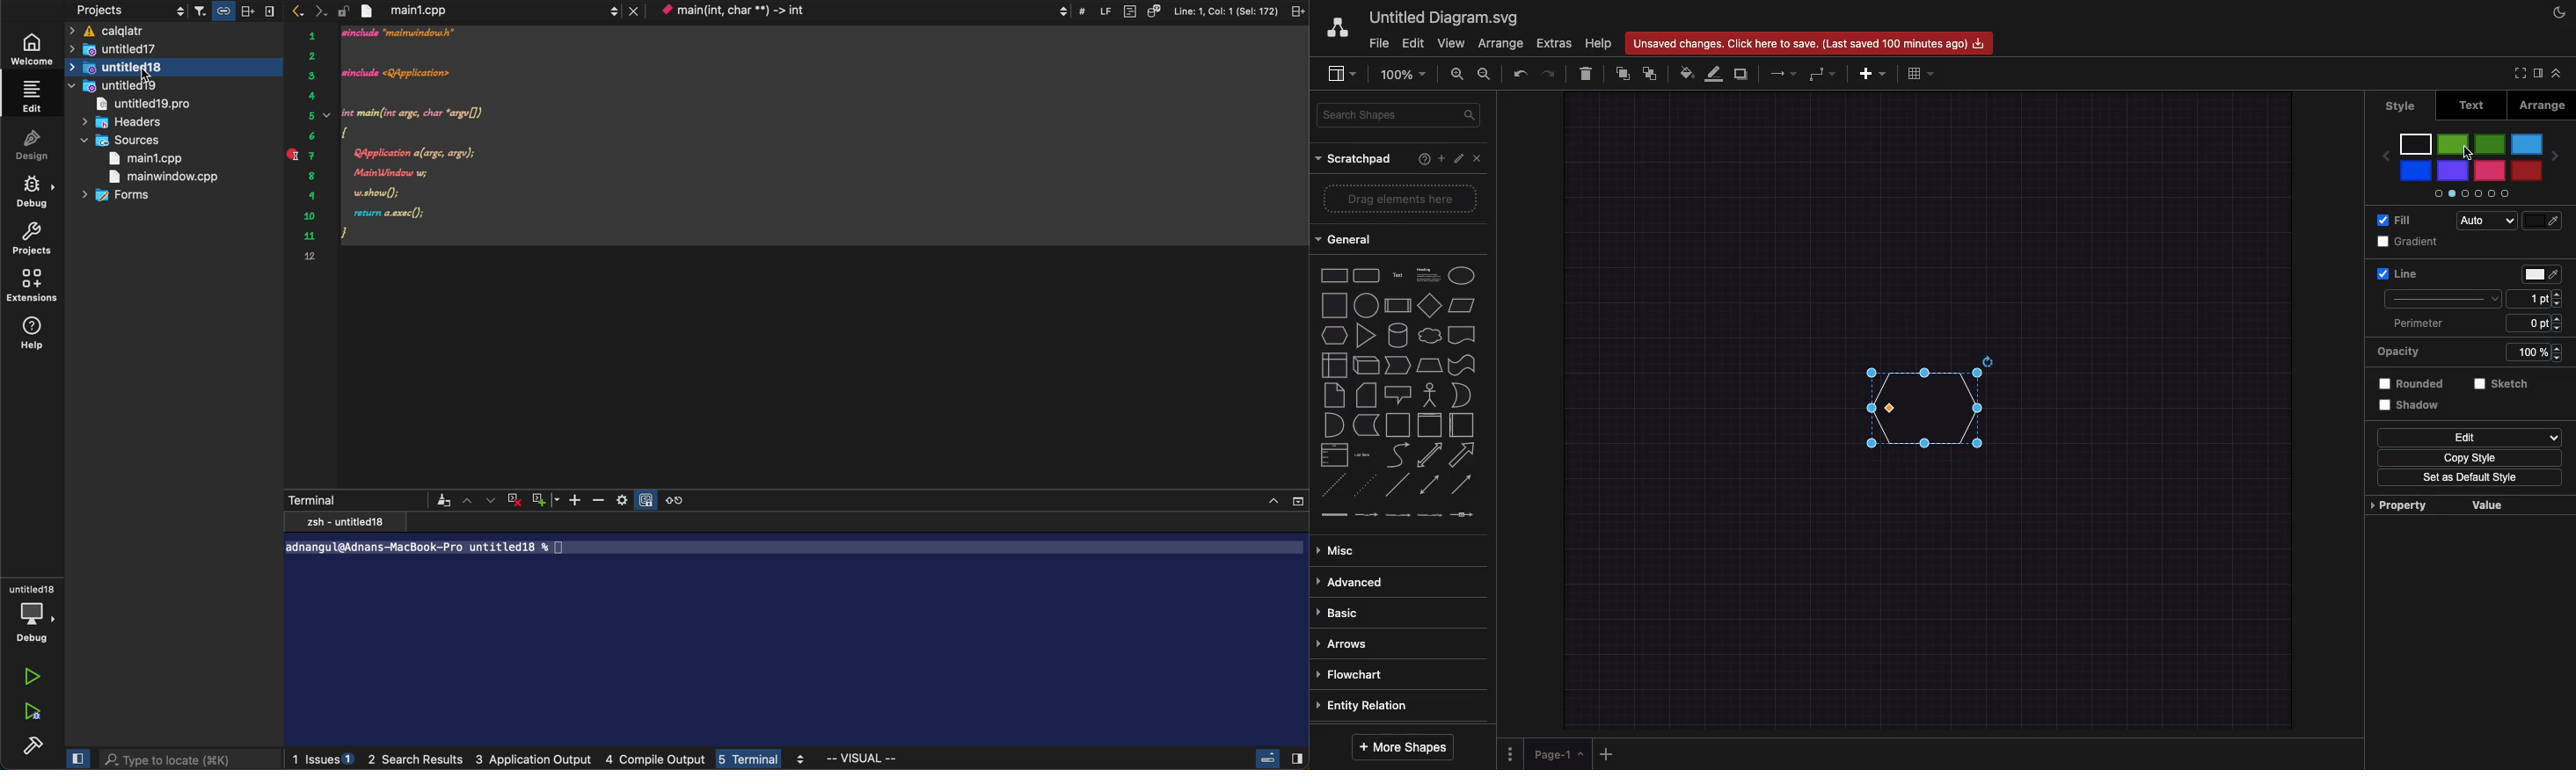 This screenshot has height=784, width=2576. Describe the element at coordinates (1547, 75) in the screenshot. I see `Redo` at that location.